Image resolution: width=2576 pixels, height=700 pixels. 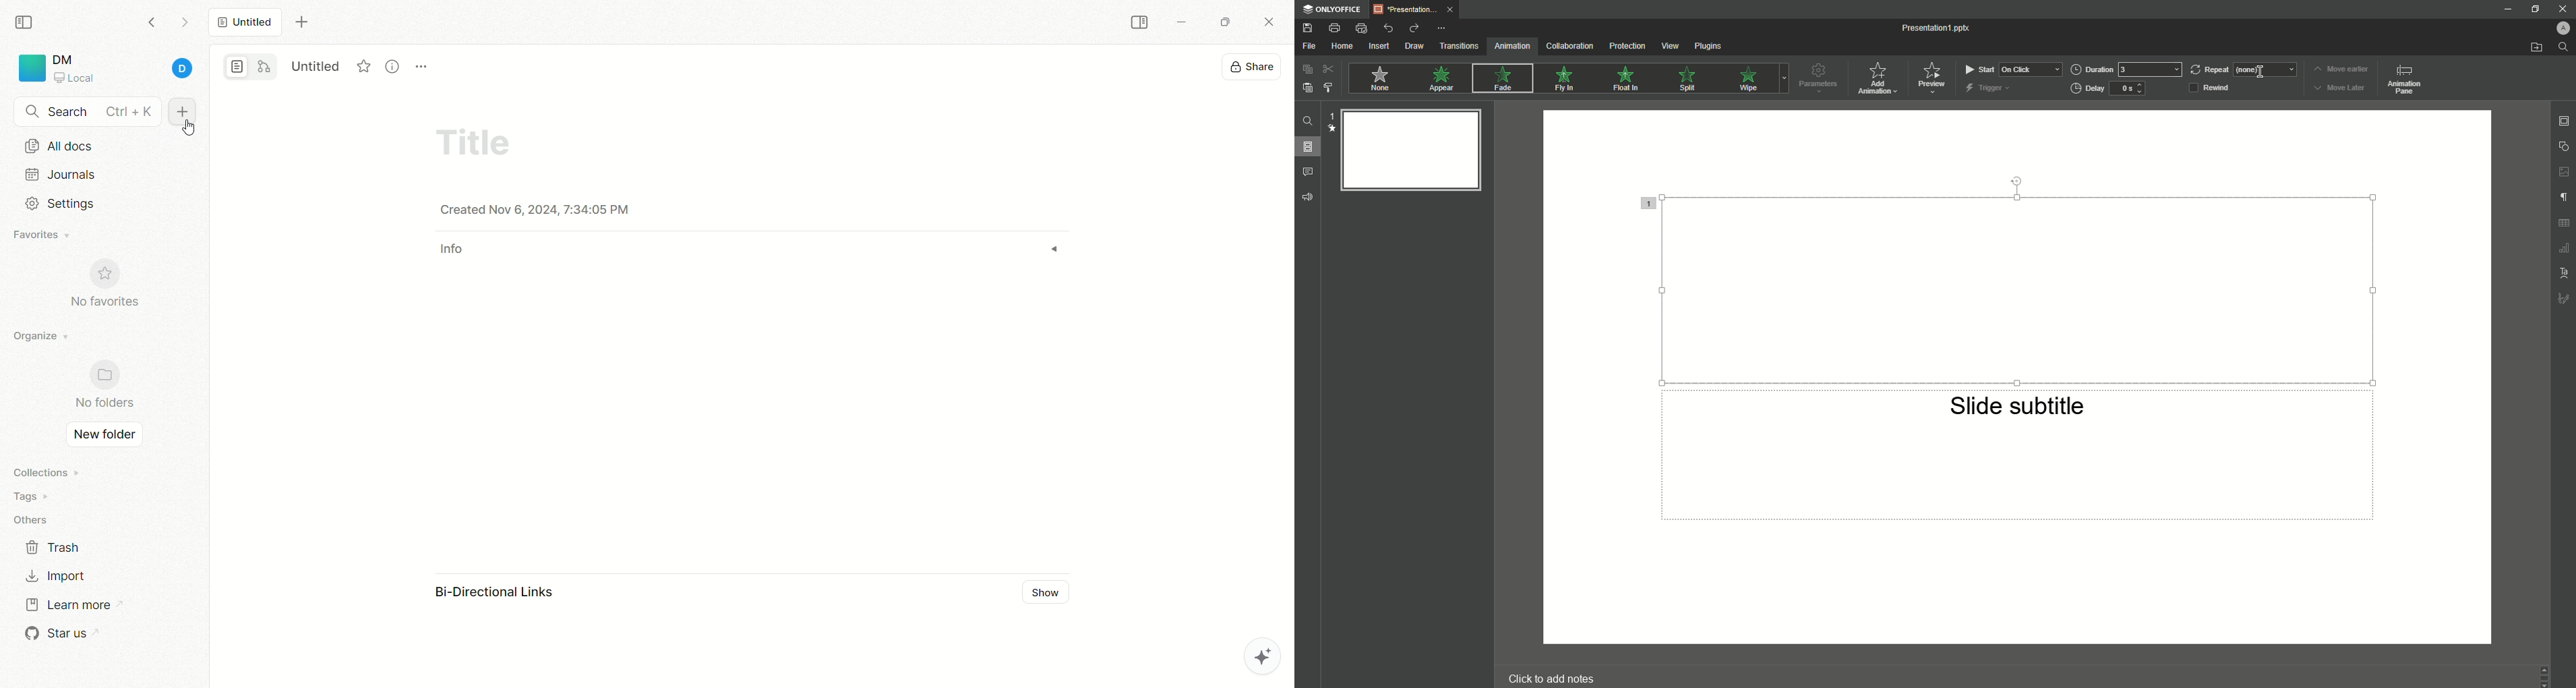 I want to click on date & time, so click(x=553, y=210).